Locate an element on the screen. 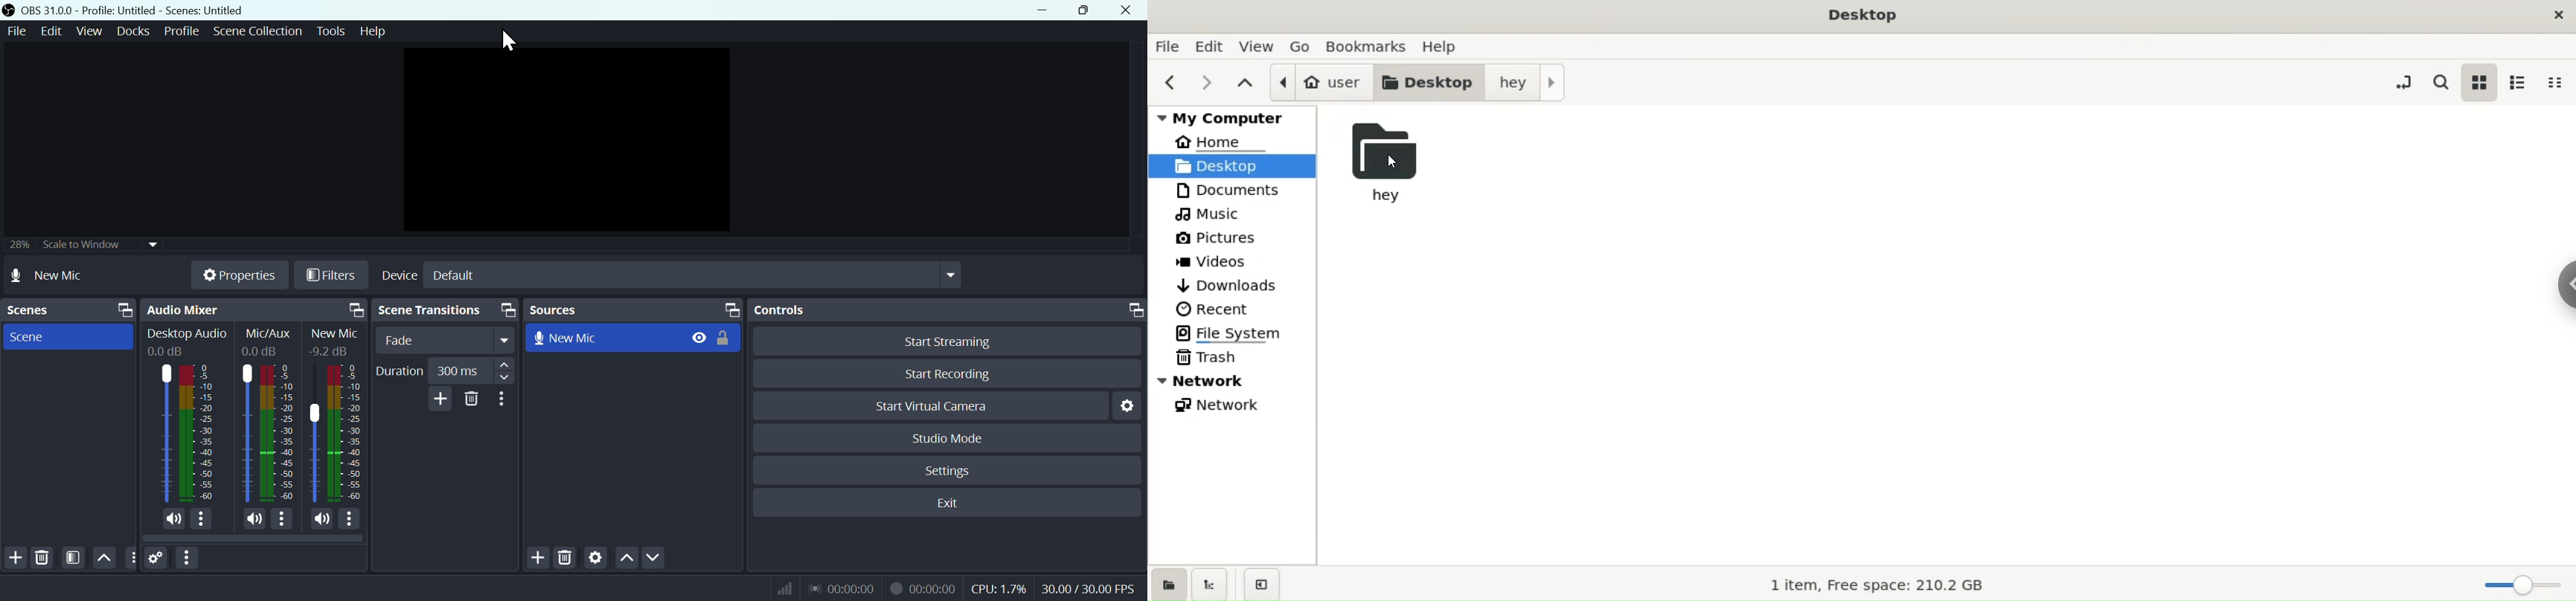   is located at coordinates (956, 341).